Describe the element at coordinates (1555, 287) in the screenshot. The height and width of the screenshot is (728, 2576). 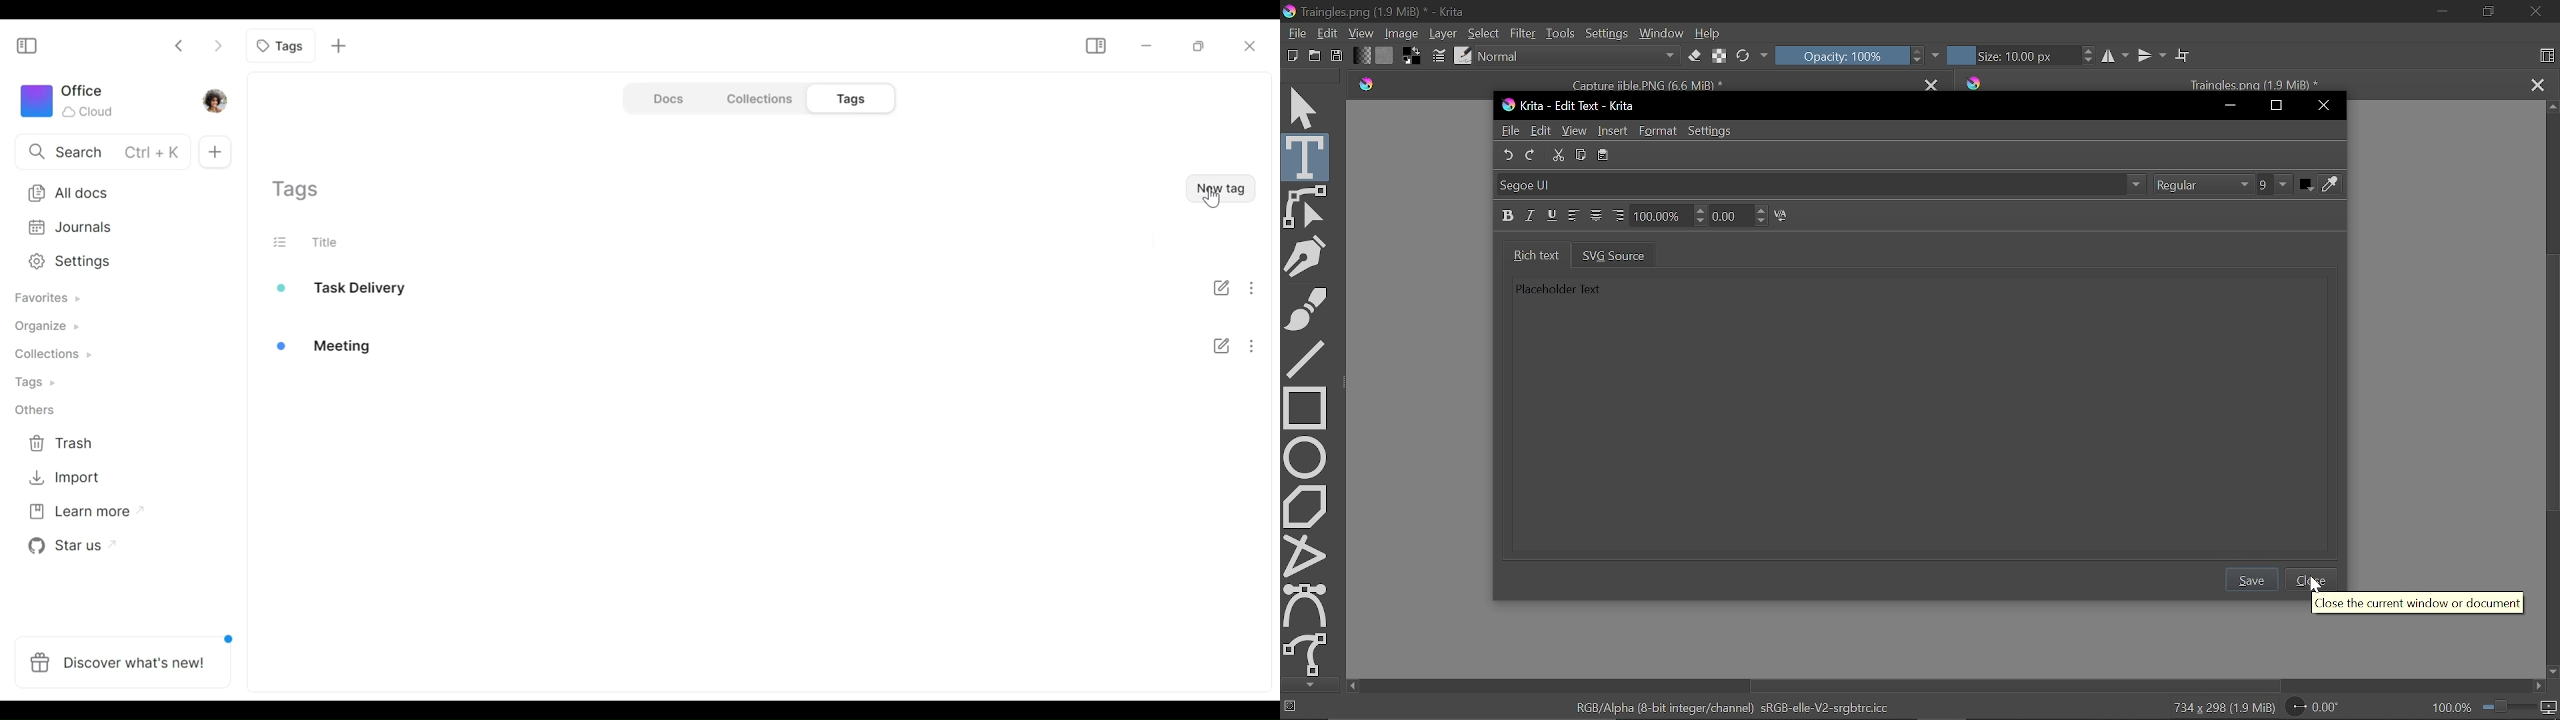
I see `Placeholder text` at that location.